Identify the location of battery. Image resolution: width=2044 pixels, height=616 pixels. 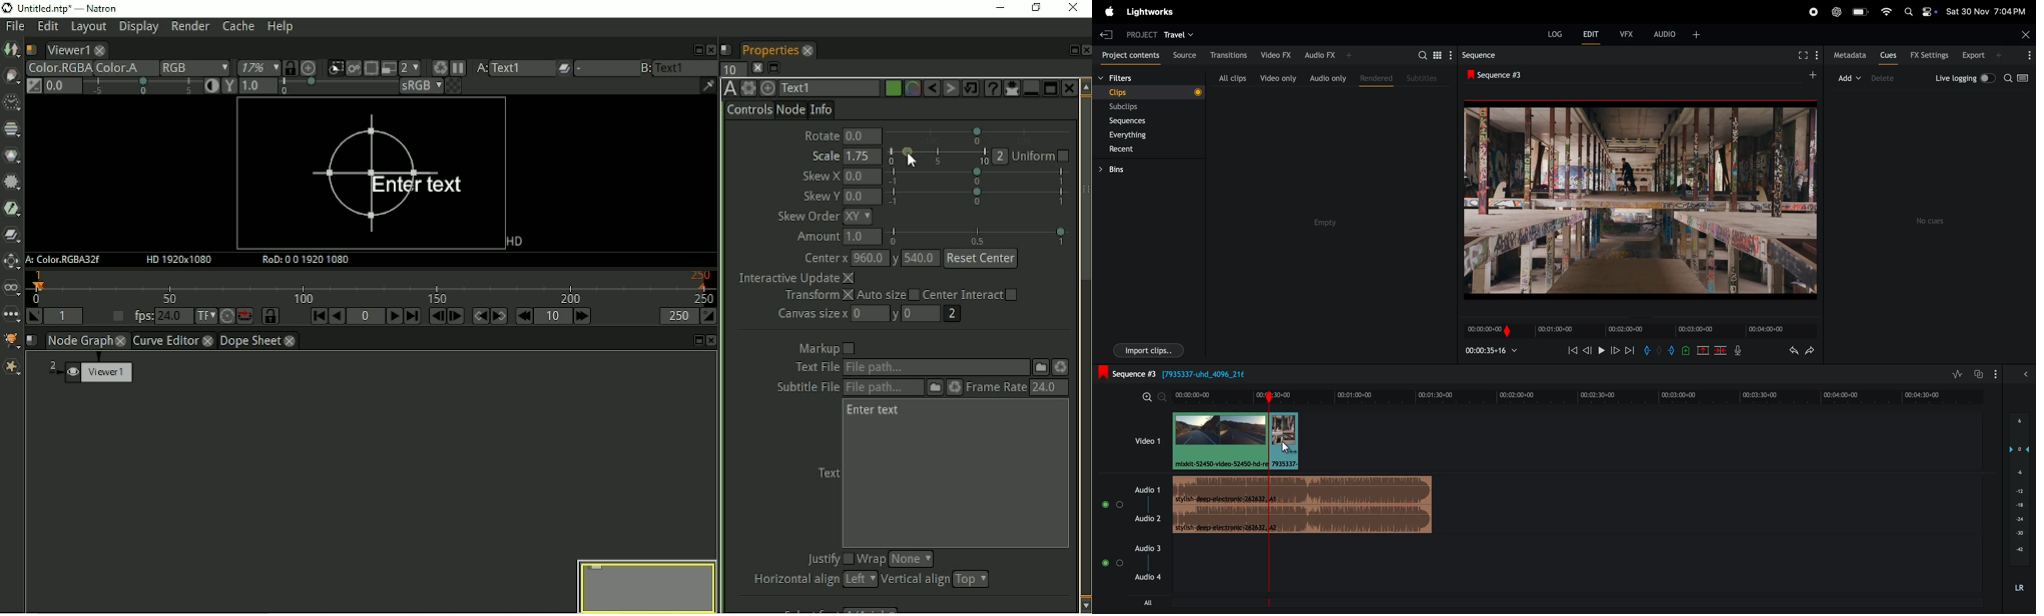
(1860, 12).